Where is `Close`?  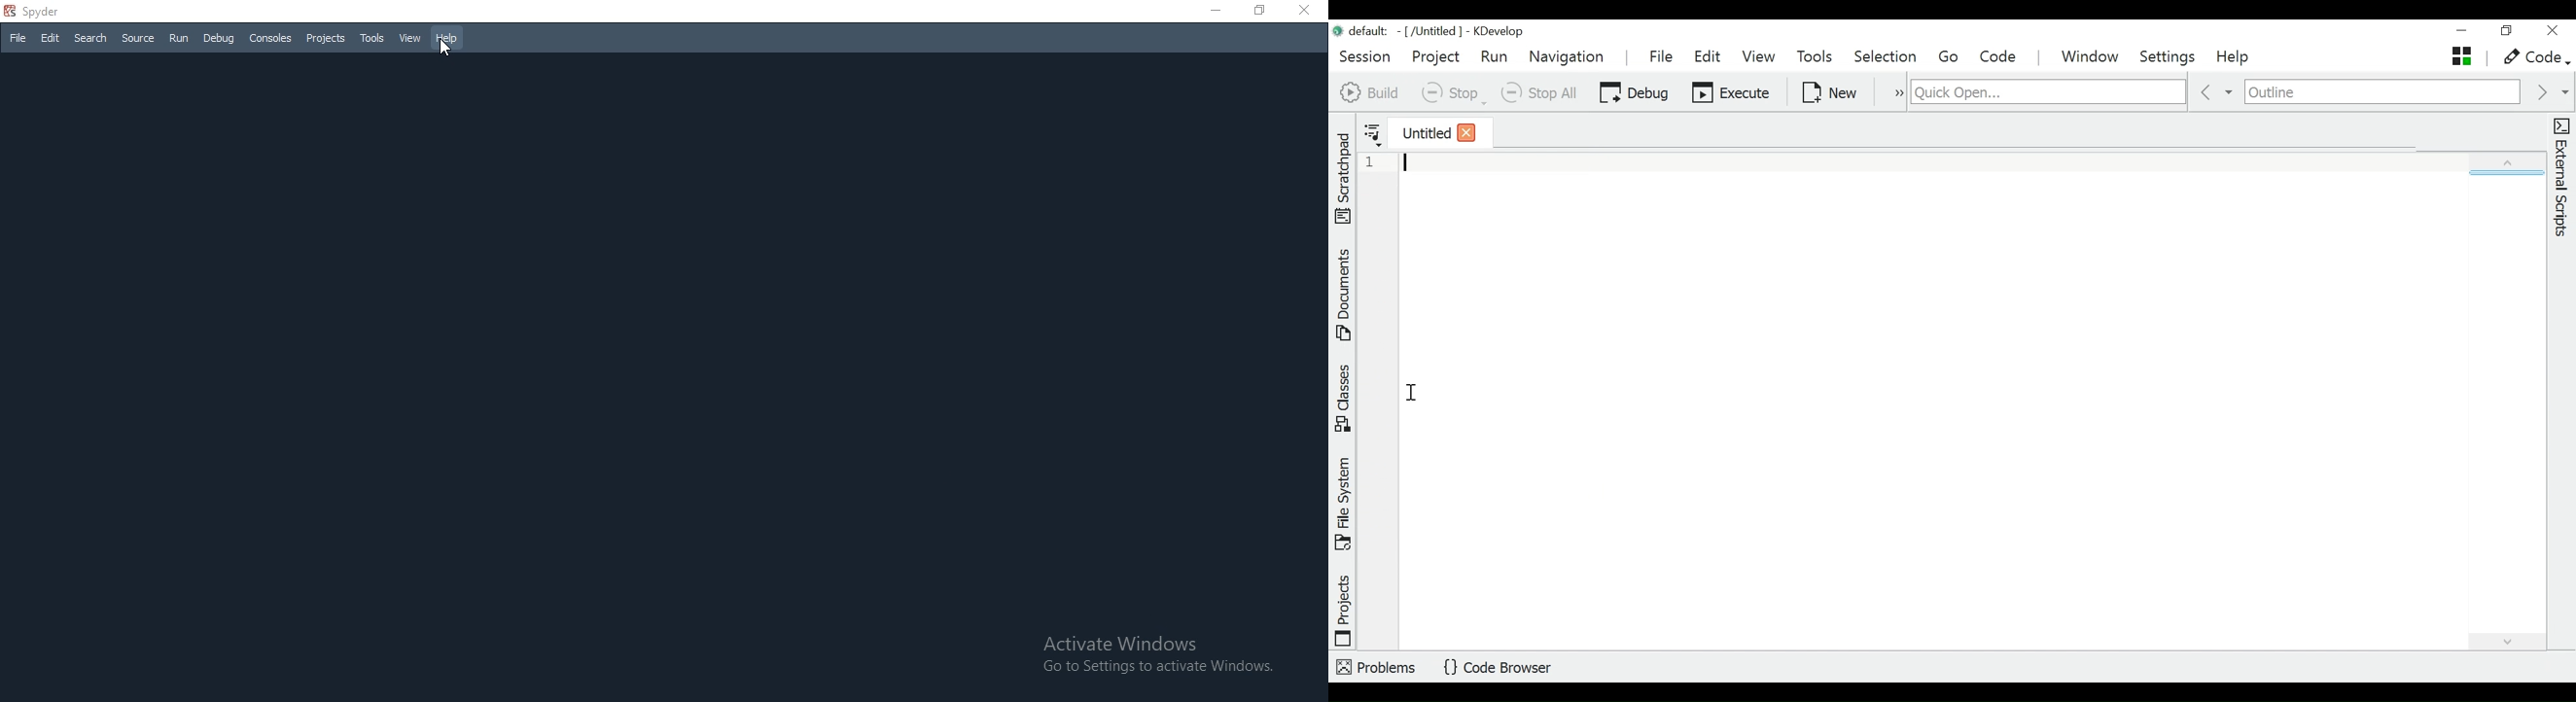
Close is located at coordinates (1309, 10).